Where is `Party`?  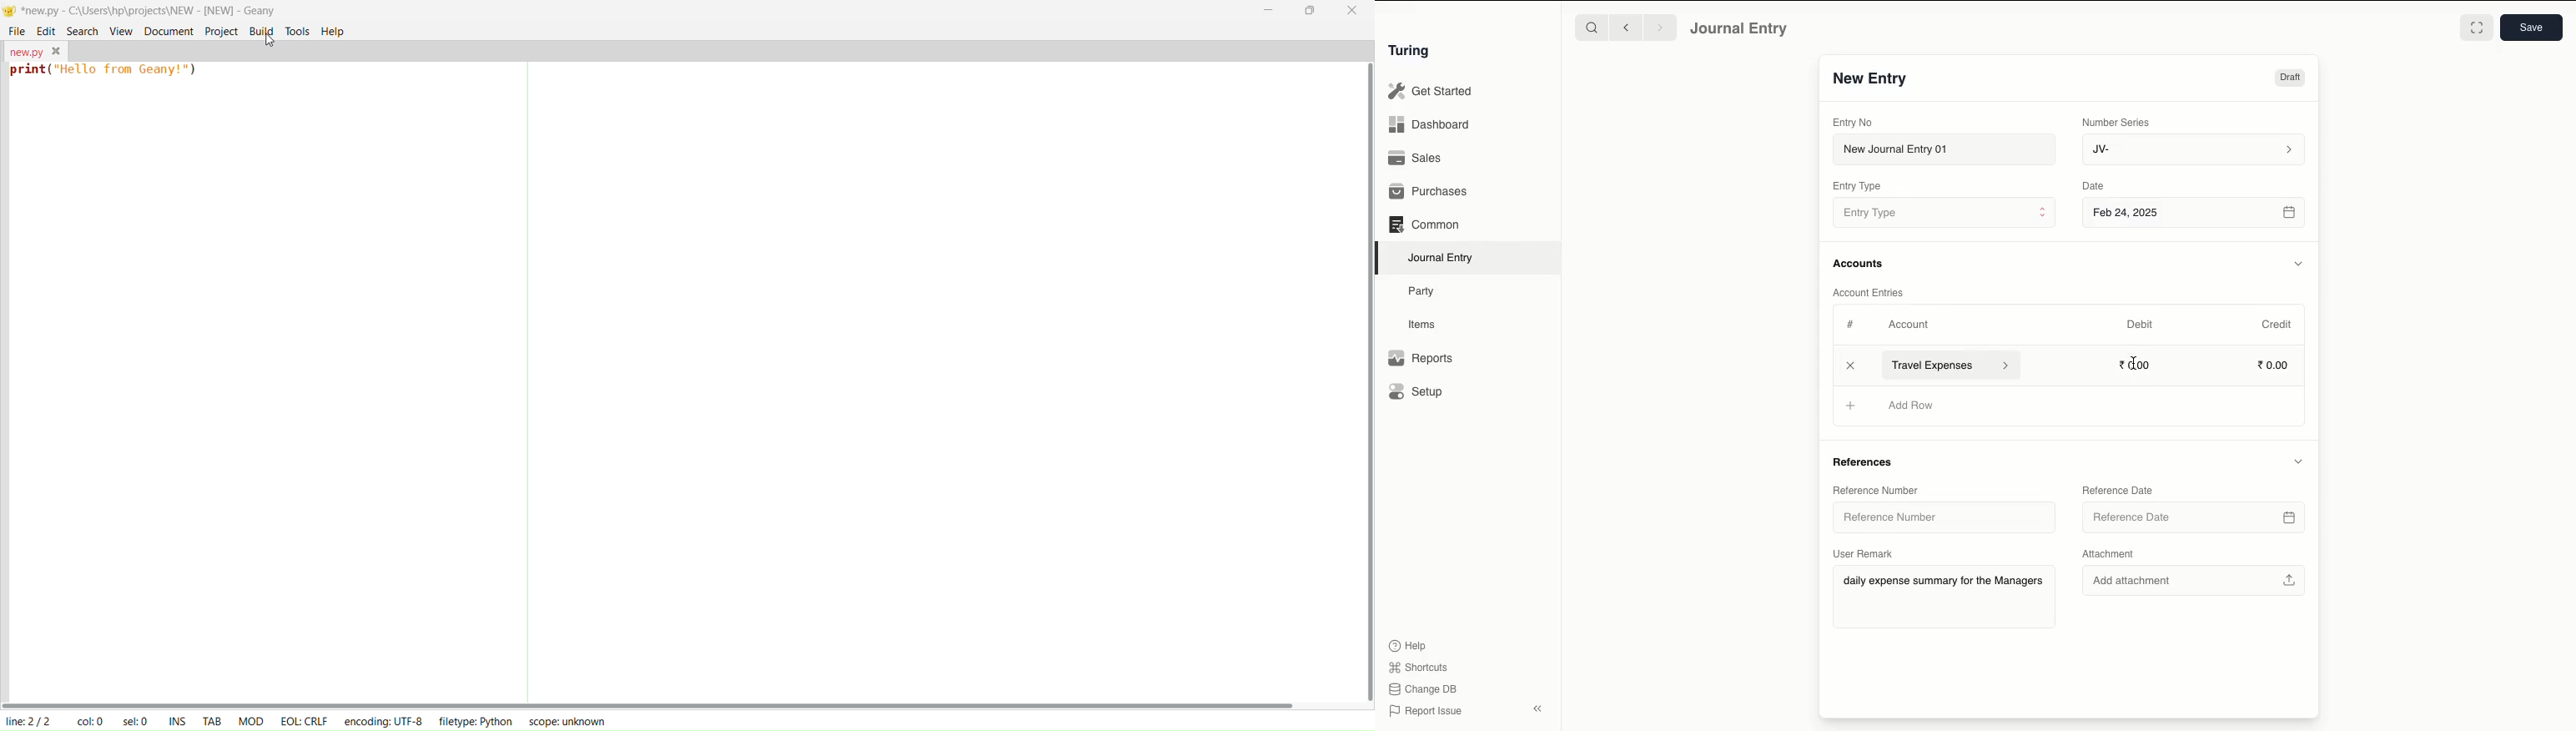 Party is located at coordinates (1426, 292).